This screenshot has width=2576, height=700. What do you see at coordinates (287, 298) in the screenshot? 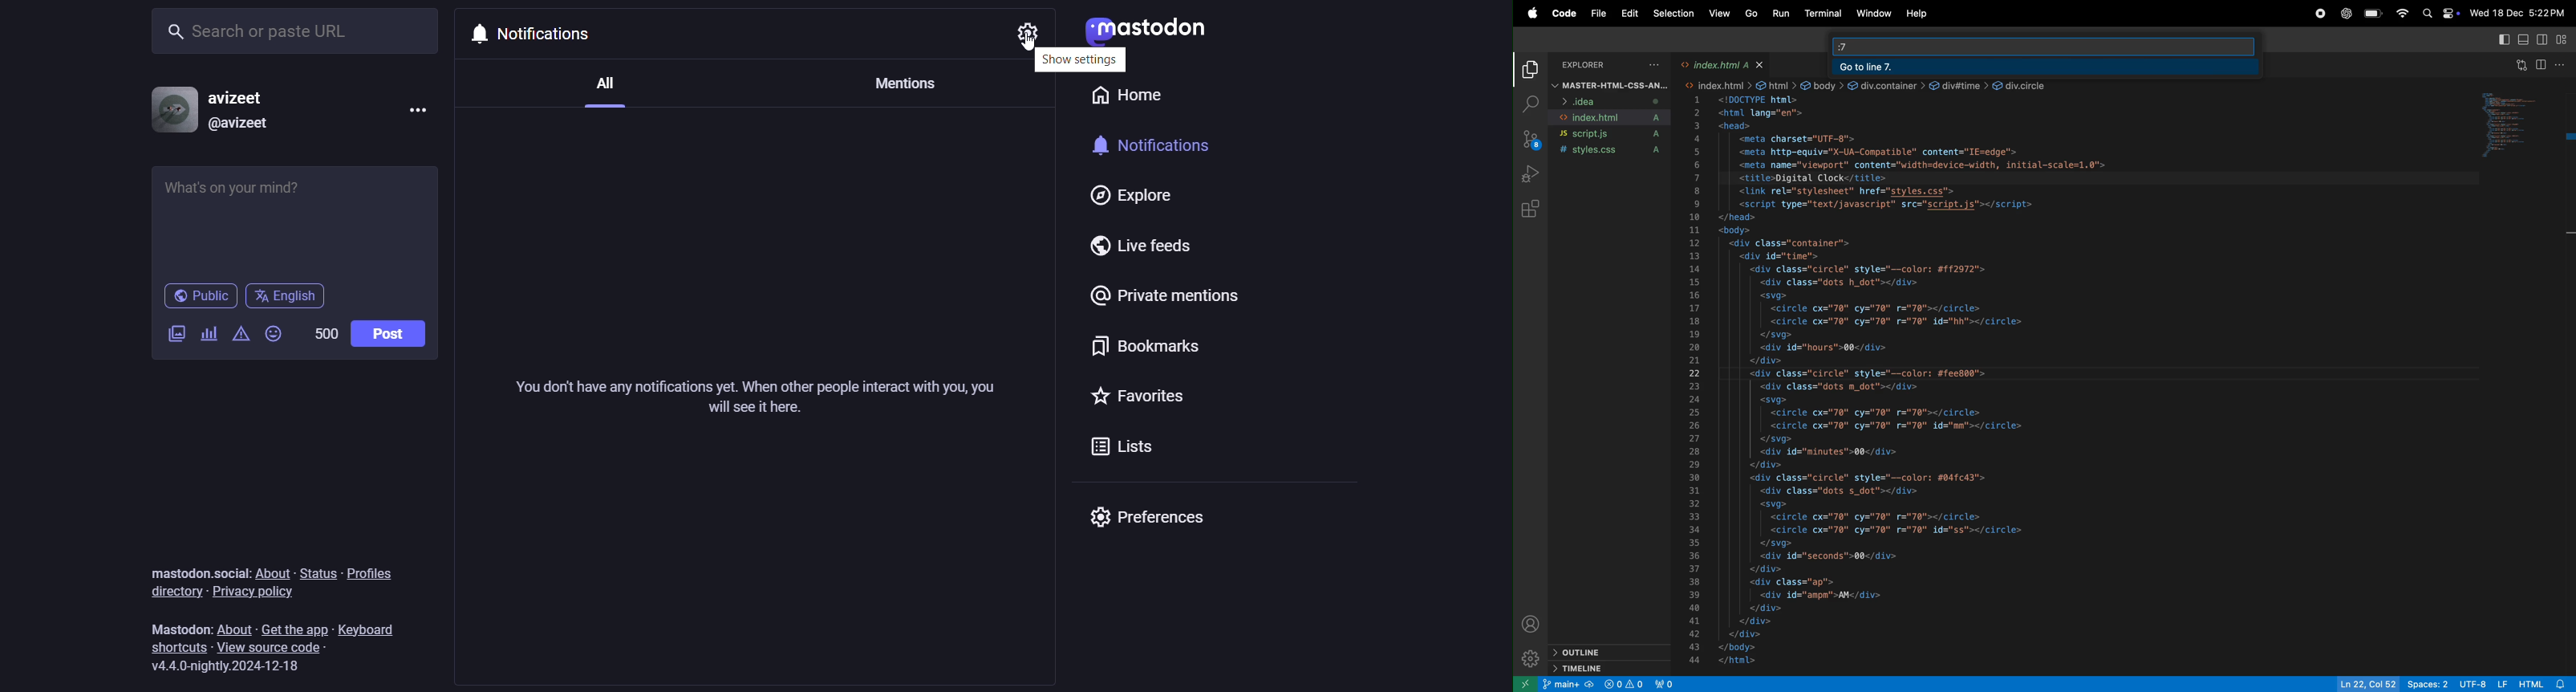
I see `language` at bounding box center [287, 298].